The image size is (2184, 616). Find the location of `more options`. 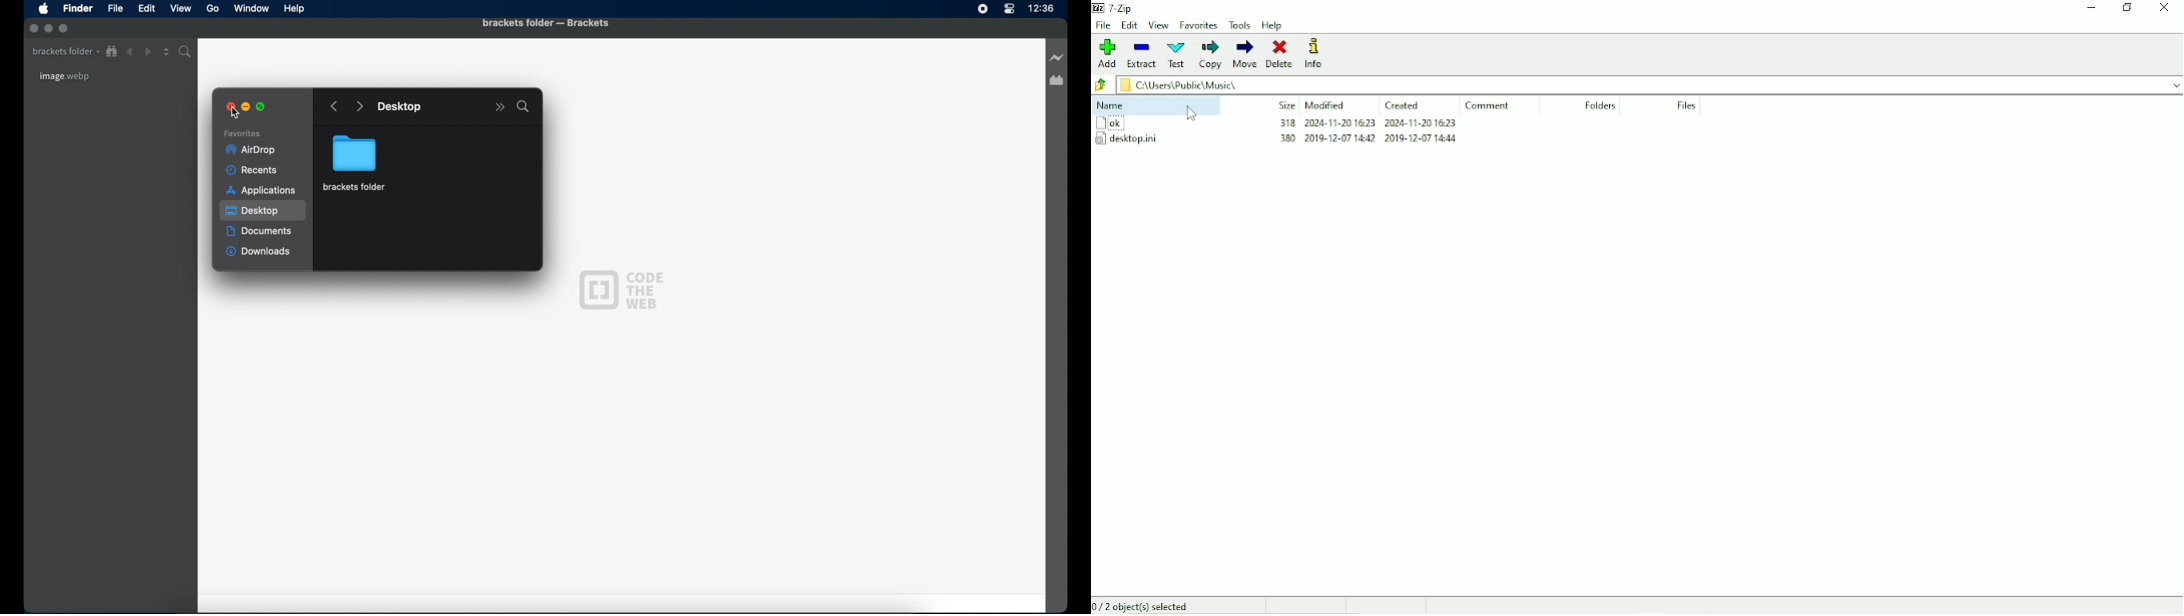

more options is located at coordinates (500, 107).